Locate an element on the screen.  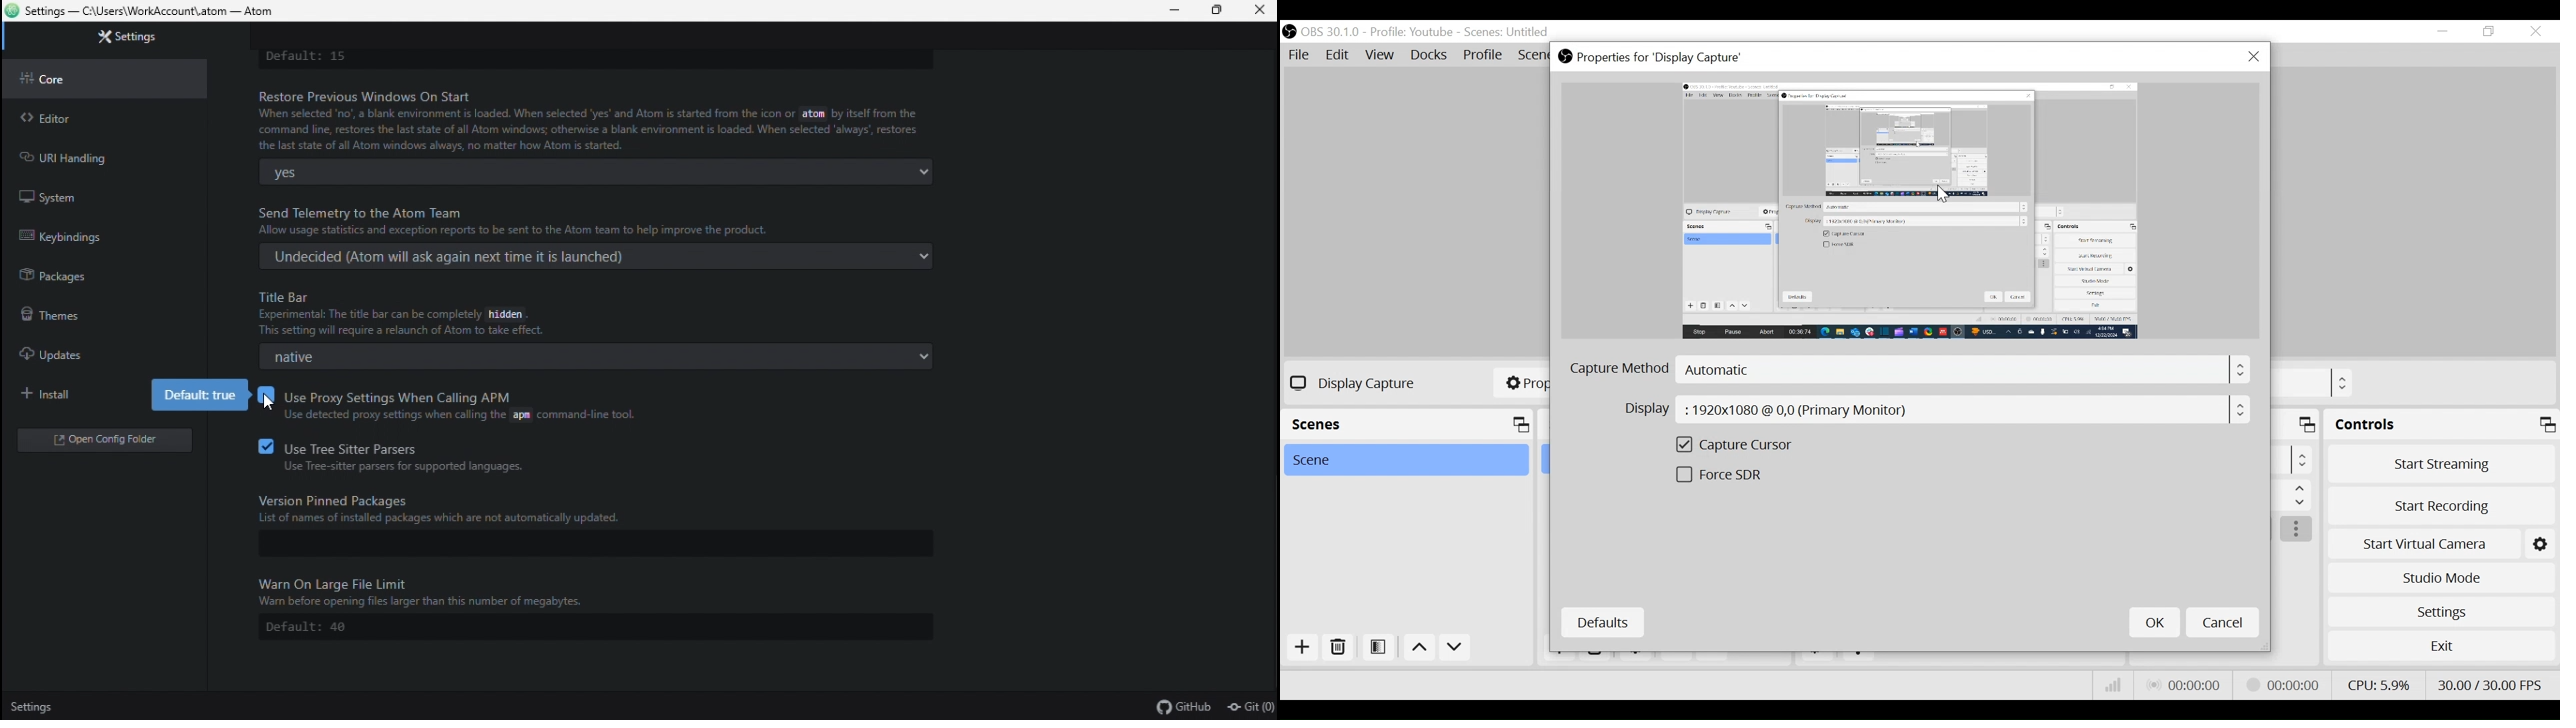
Exit is located at coordinates (2441, 645).